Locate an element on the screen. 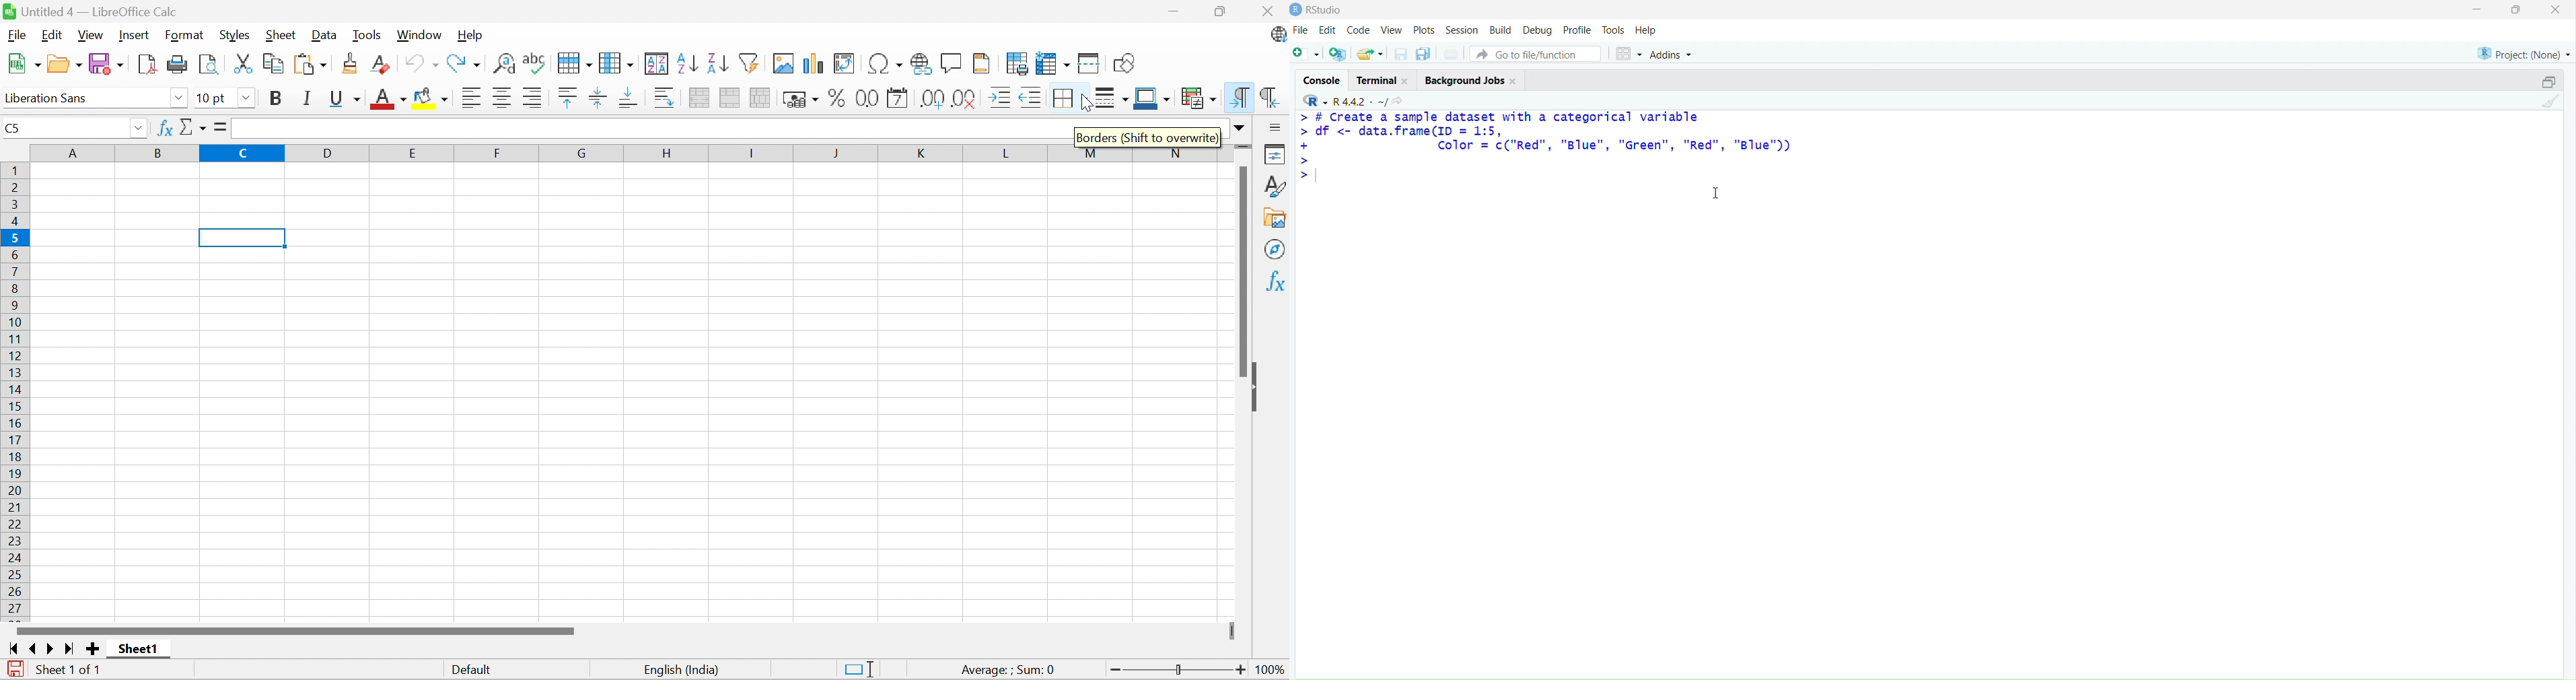 Image resolution: width=2576 pixels, height=700 pixels. Restore down is located at coordinates (1223, 13).